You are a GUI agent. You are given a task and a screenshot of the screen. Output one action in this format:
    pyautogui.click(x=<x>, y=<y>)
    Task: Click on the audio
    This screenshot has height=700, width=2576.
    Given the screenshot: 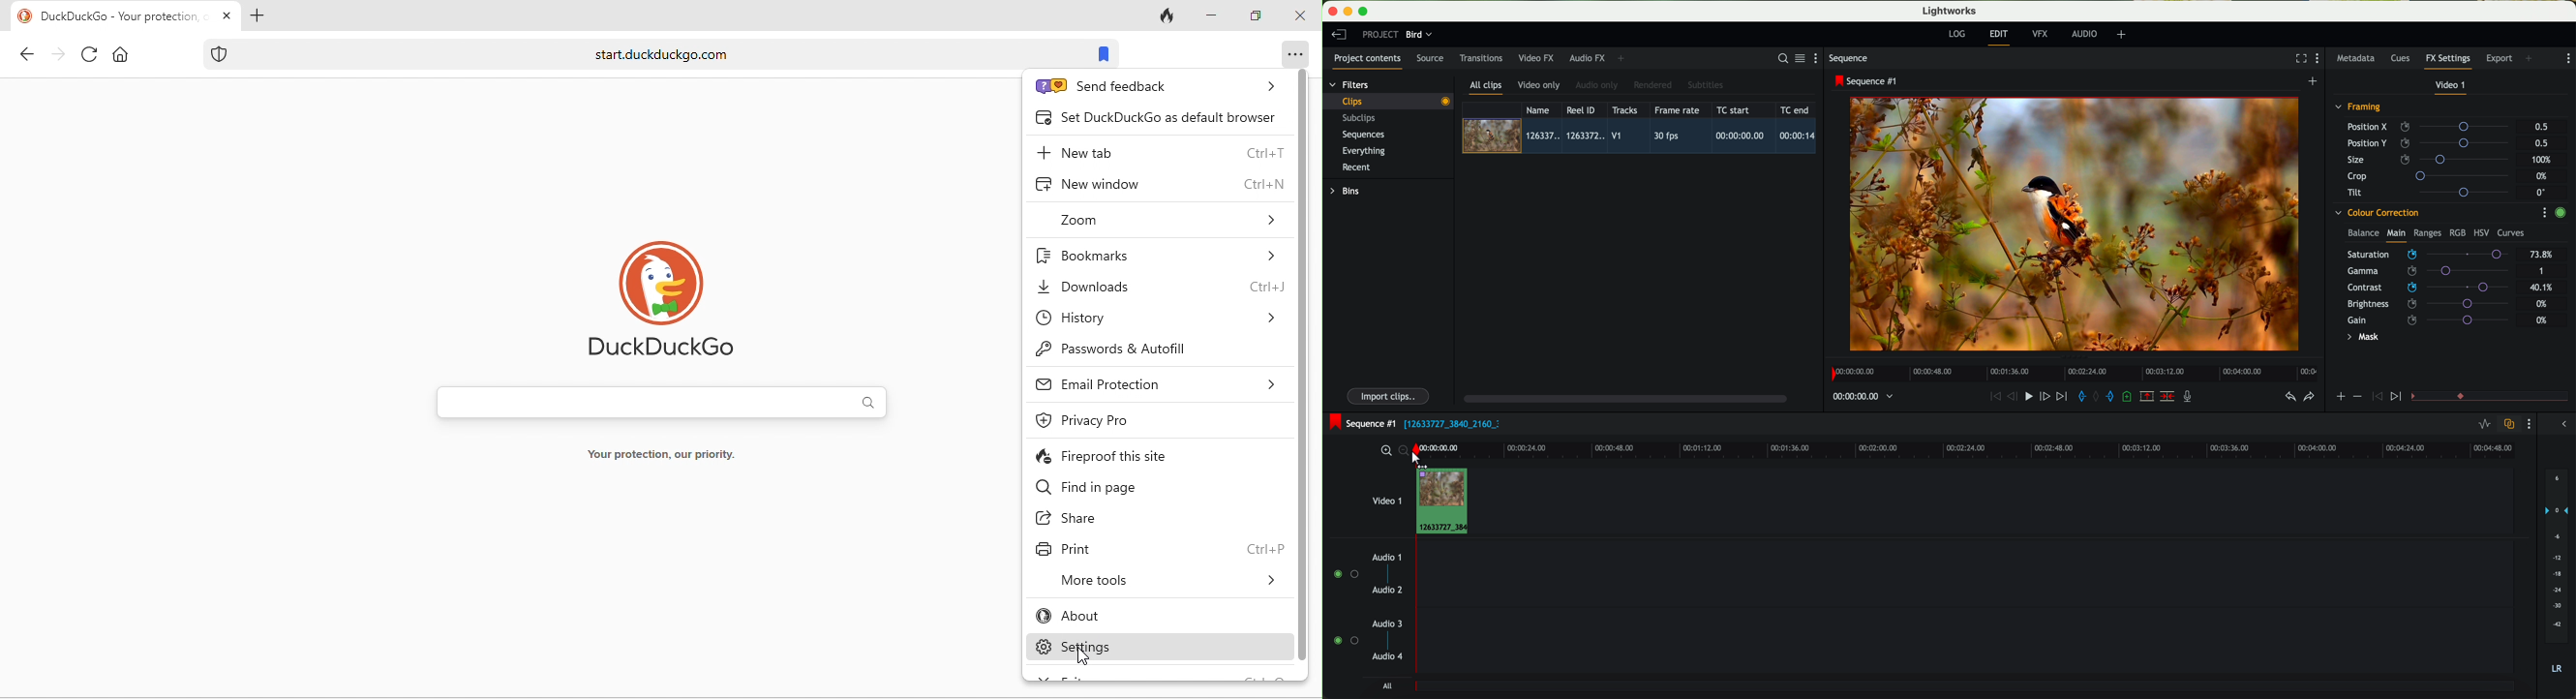 What is the action you would take?
    pyautogui.click(x=2085, y=33)
    